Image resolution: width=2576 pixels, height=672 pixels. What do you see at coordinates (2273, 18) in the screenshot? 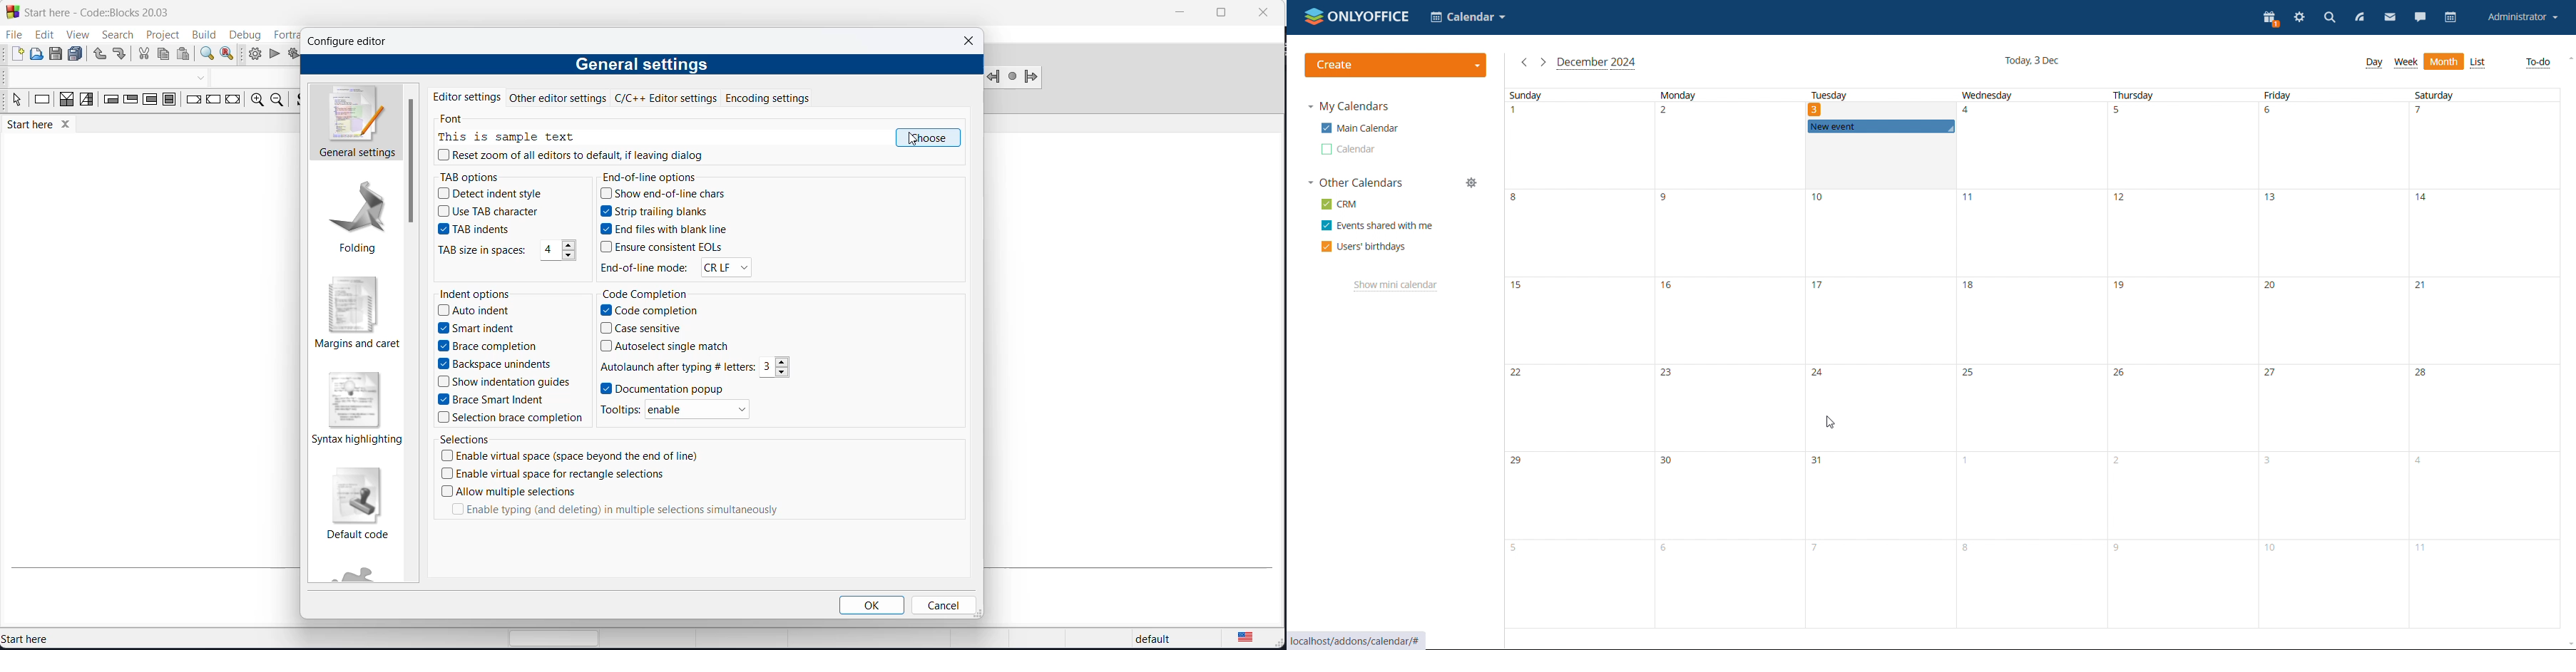
I see `present` at bounding box center [2273, 18].